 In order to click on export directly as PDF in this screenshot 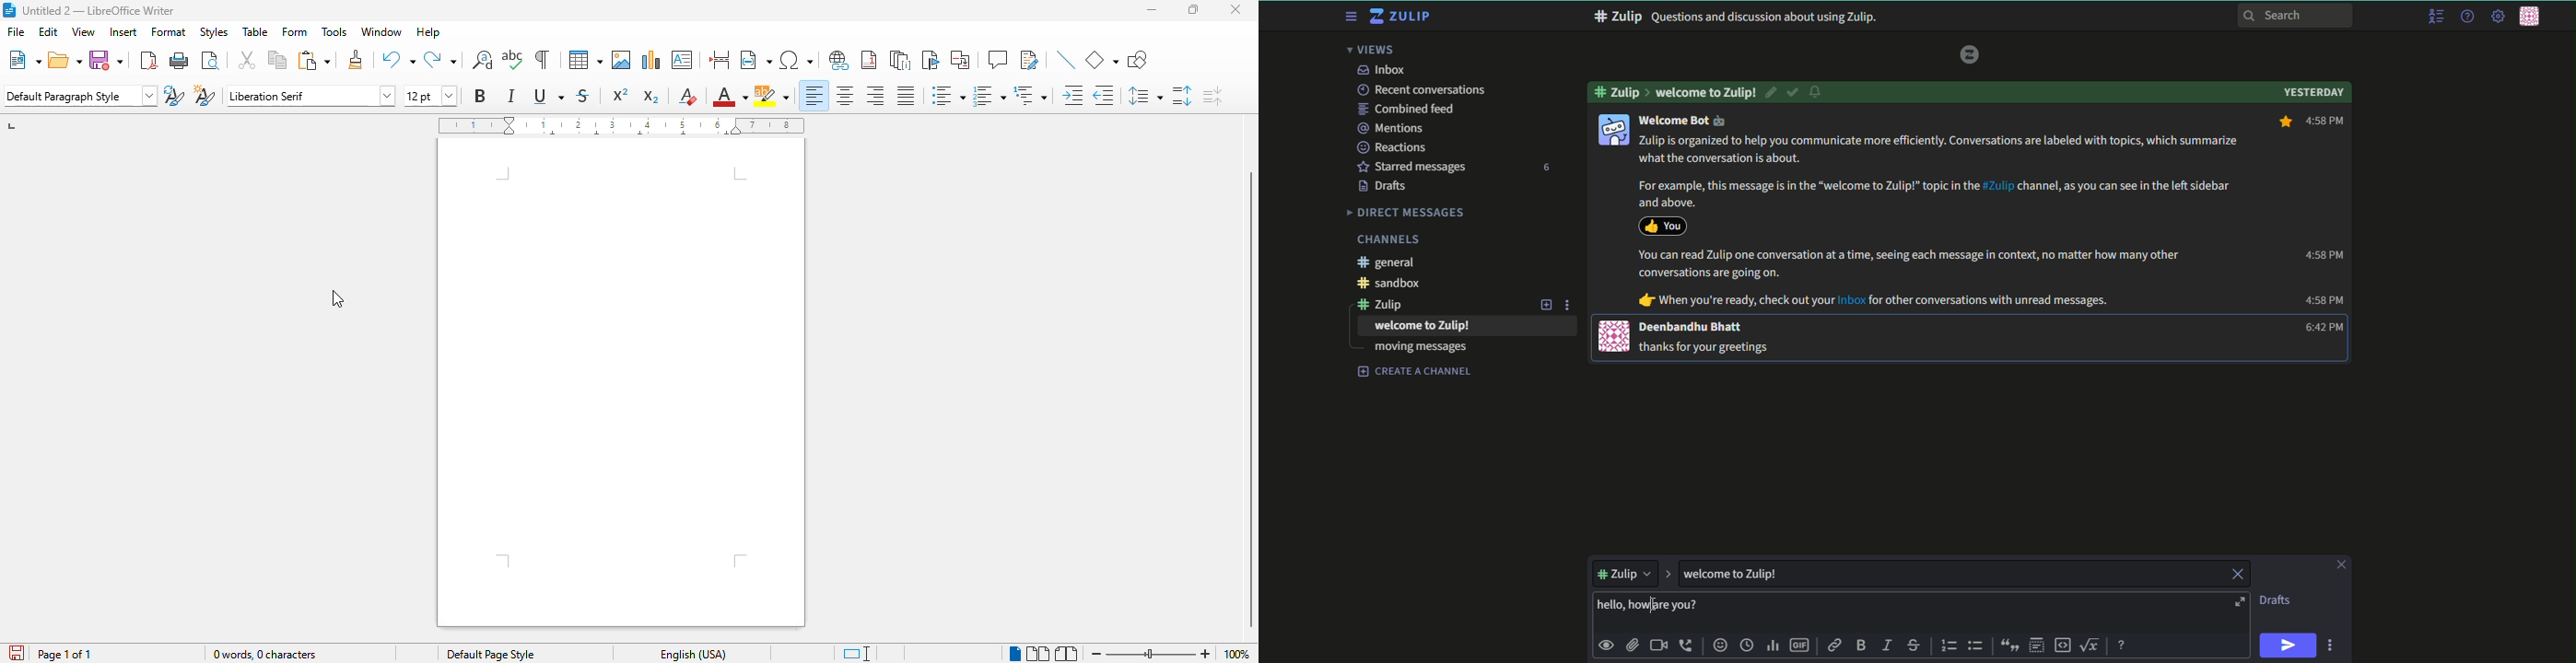, I will do `click(149, 61)`.